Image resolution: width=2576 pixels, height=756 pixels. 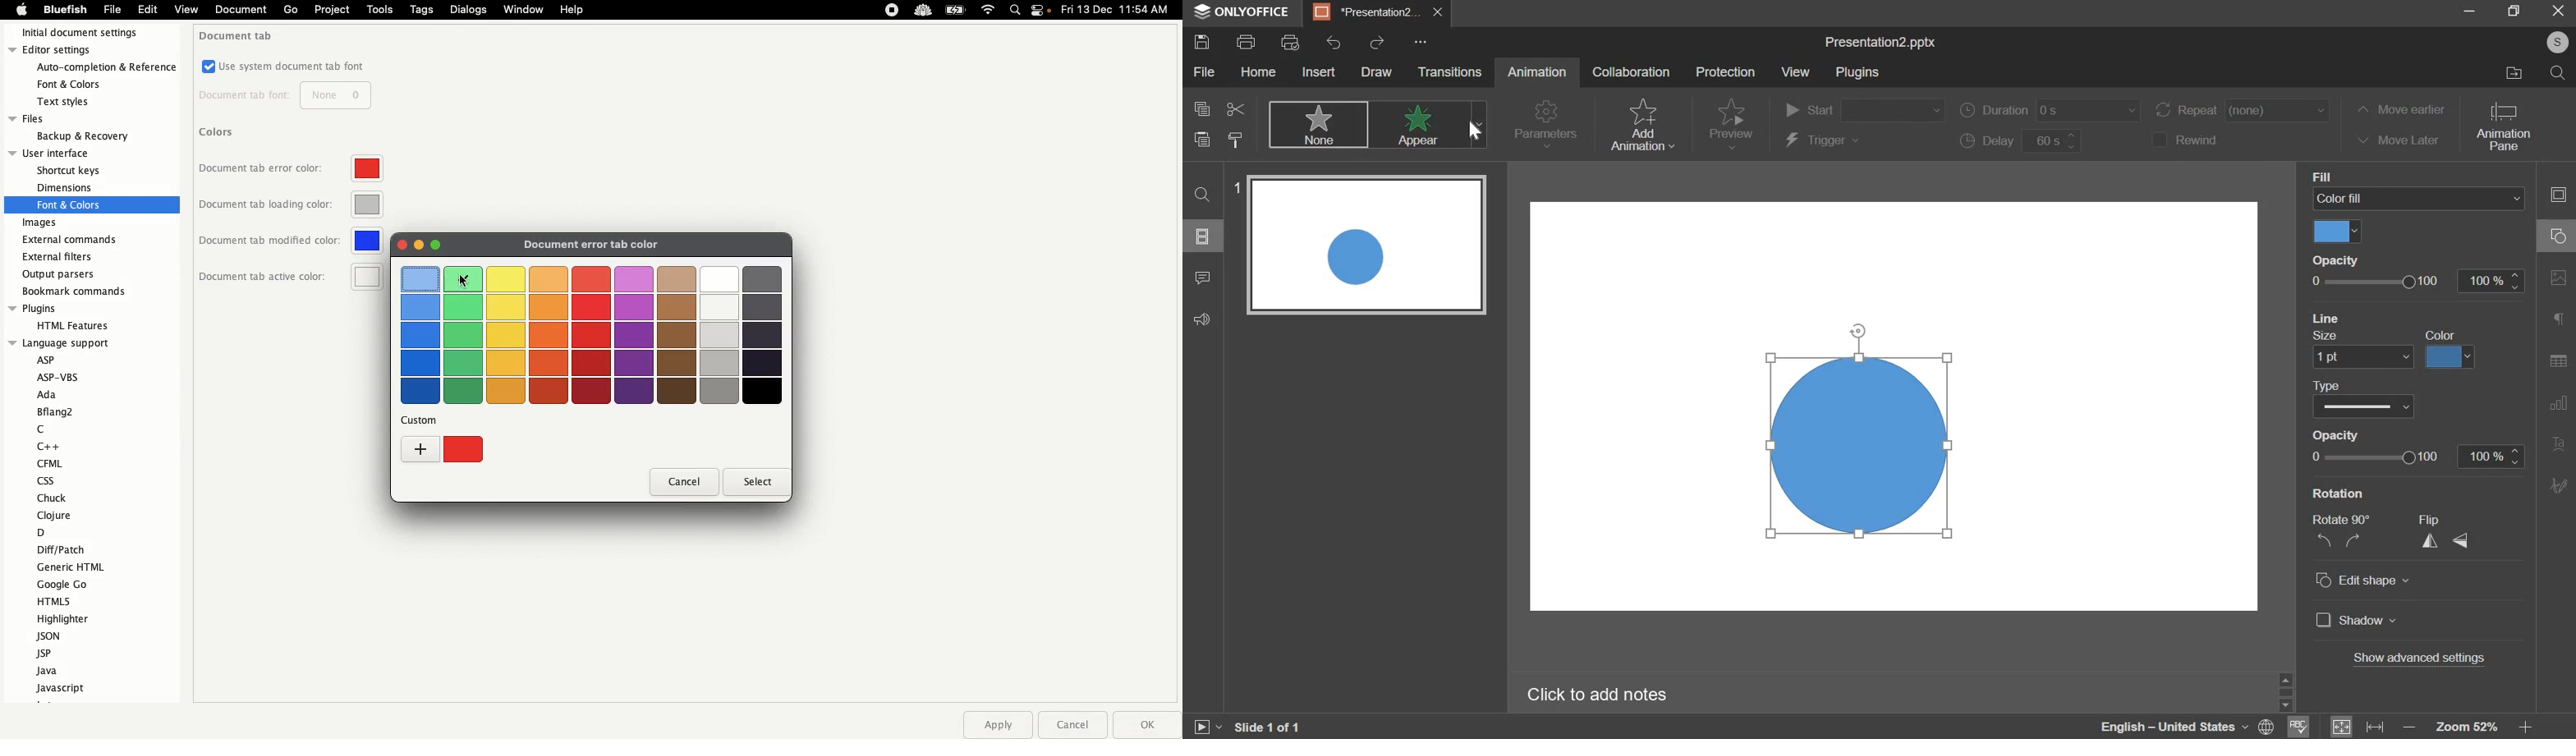 What do you see at coordinates (70, 118) in the screenshot?
I see `Files` at bounding box center [70, 118].